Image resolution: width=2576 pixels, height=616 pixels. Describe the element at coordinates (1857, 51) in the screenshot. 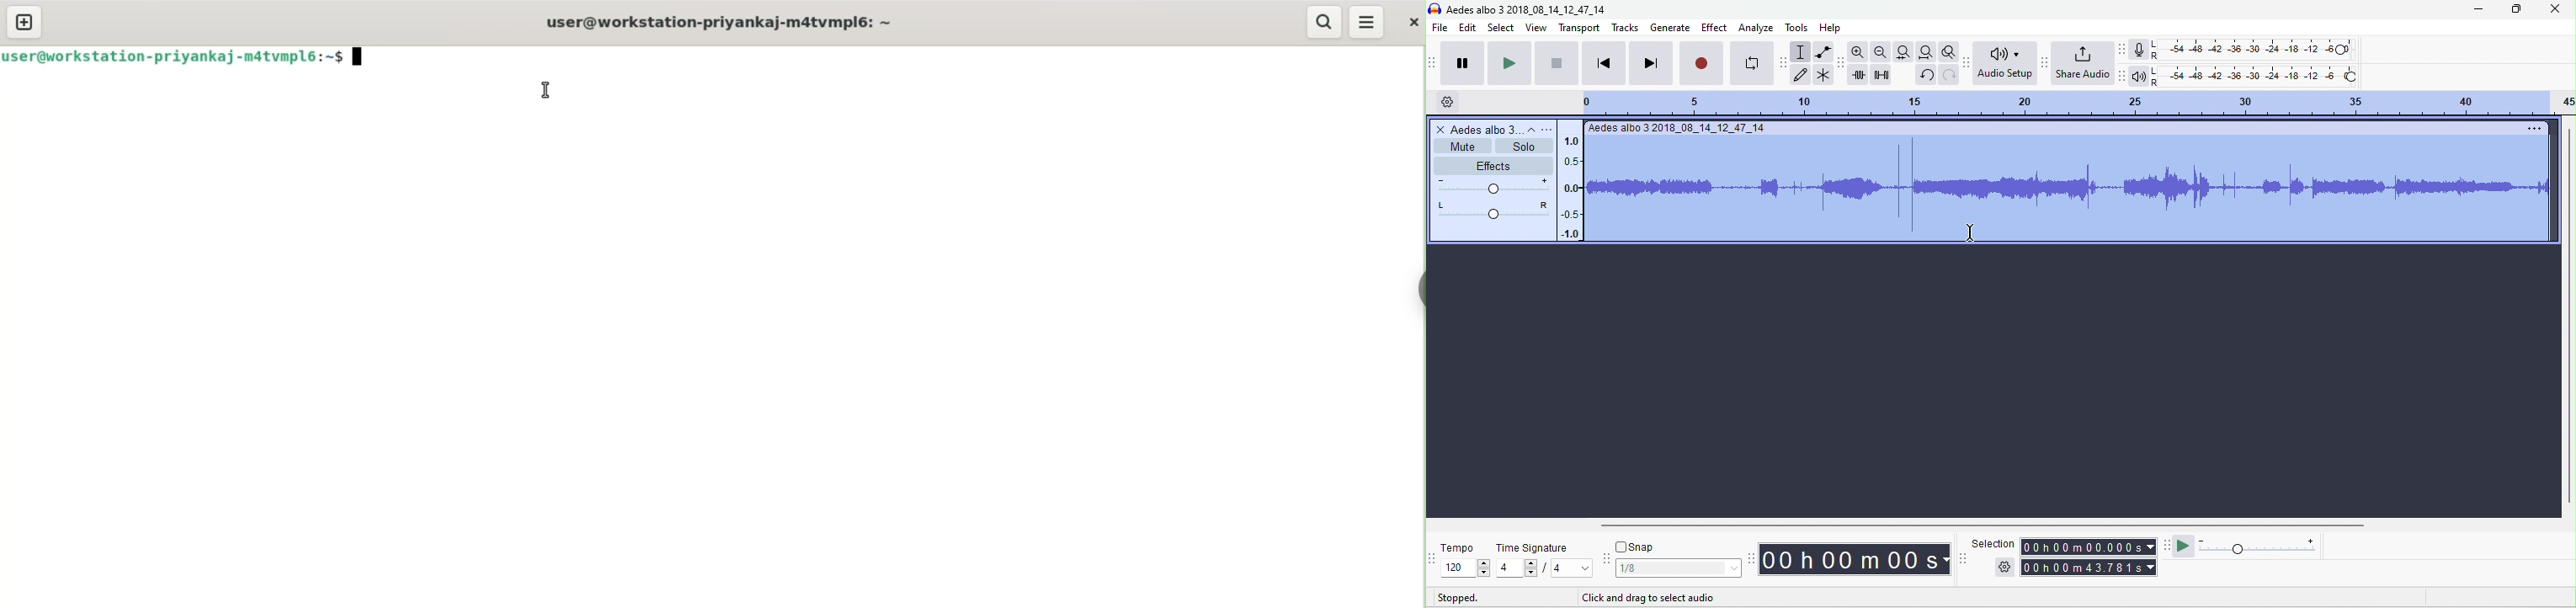

I see `zoom in` at that location.